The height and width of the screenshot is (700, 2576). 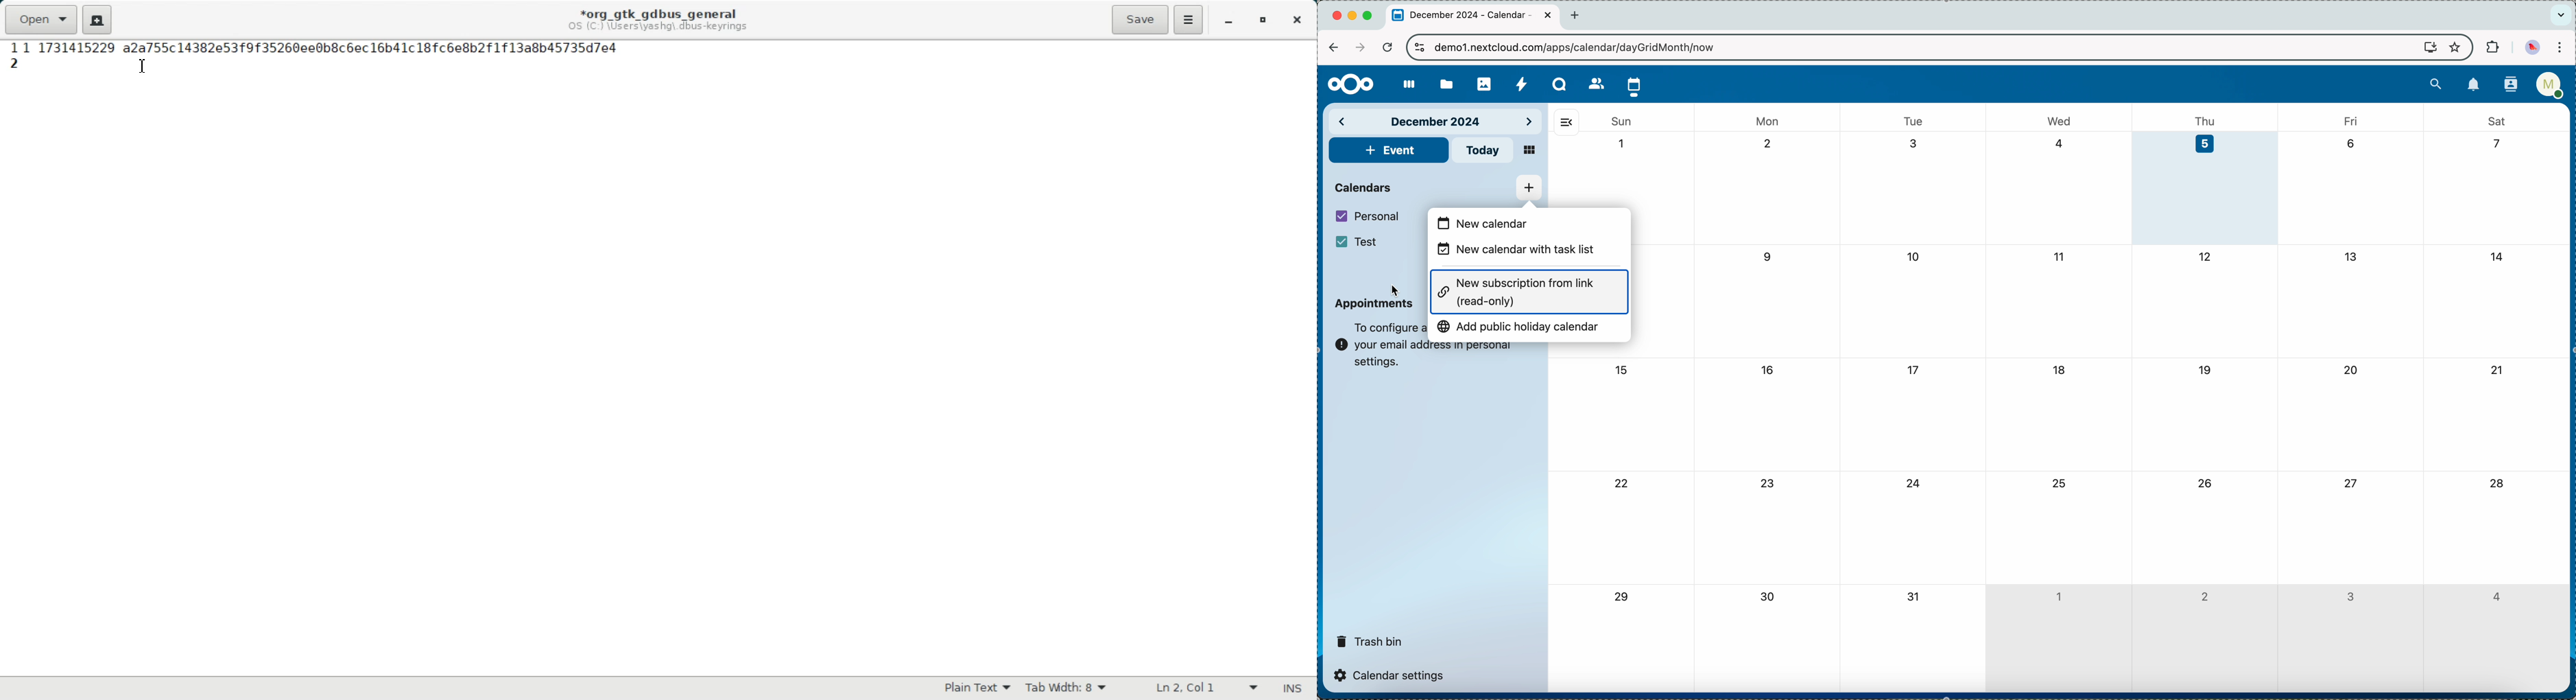 What do you see at coordinates (1367, 242) in the screenshot?
I see `Test calendar` at bounding box center [1367, 242].